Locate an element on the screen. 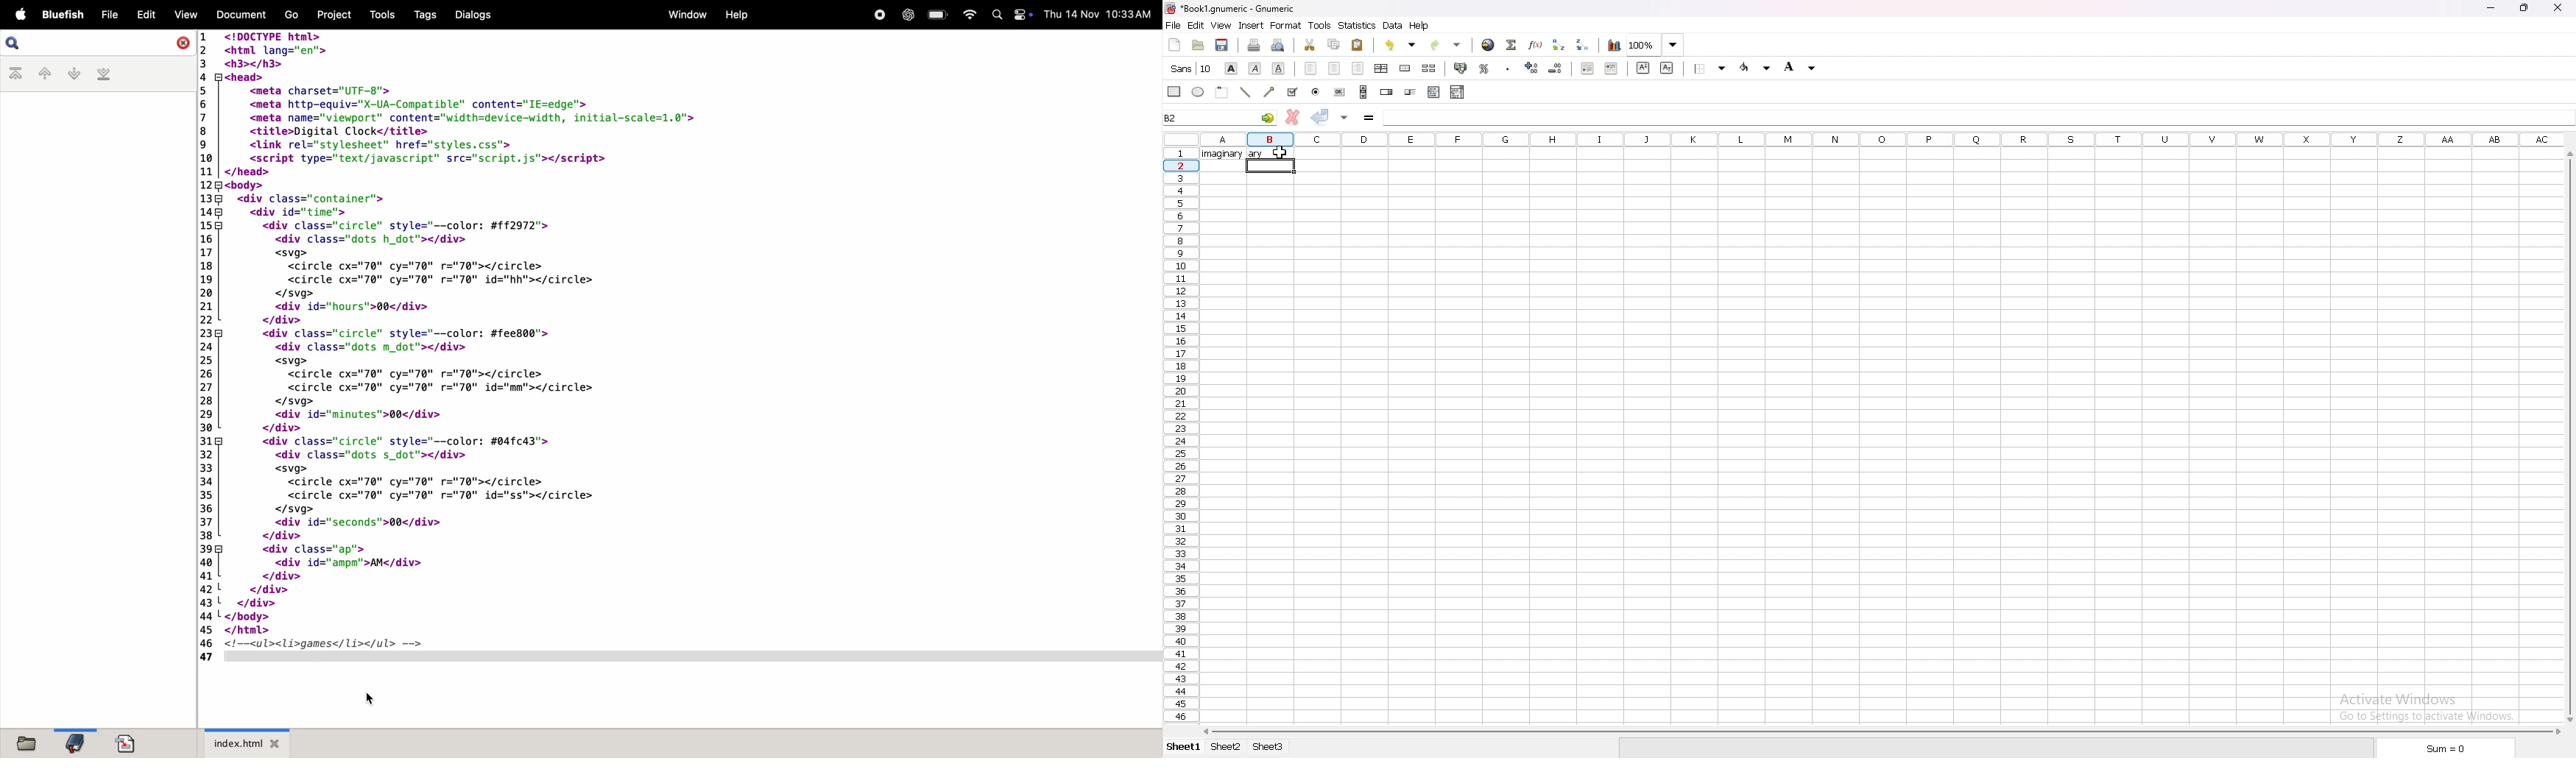  file name is located at coordinates (1231, 9).